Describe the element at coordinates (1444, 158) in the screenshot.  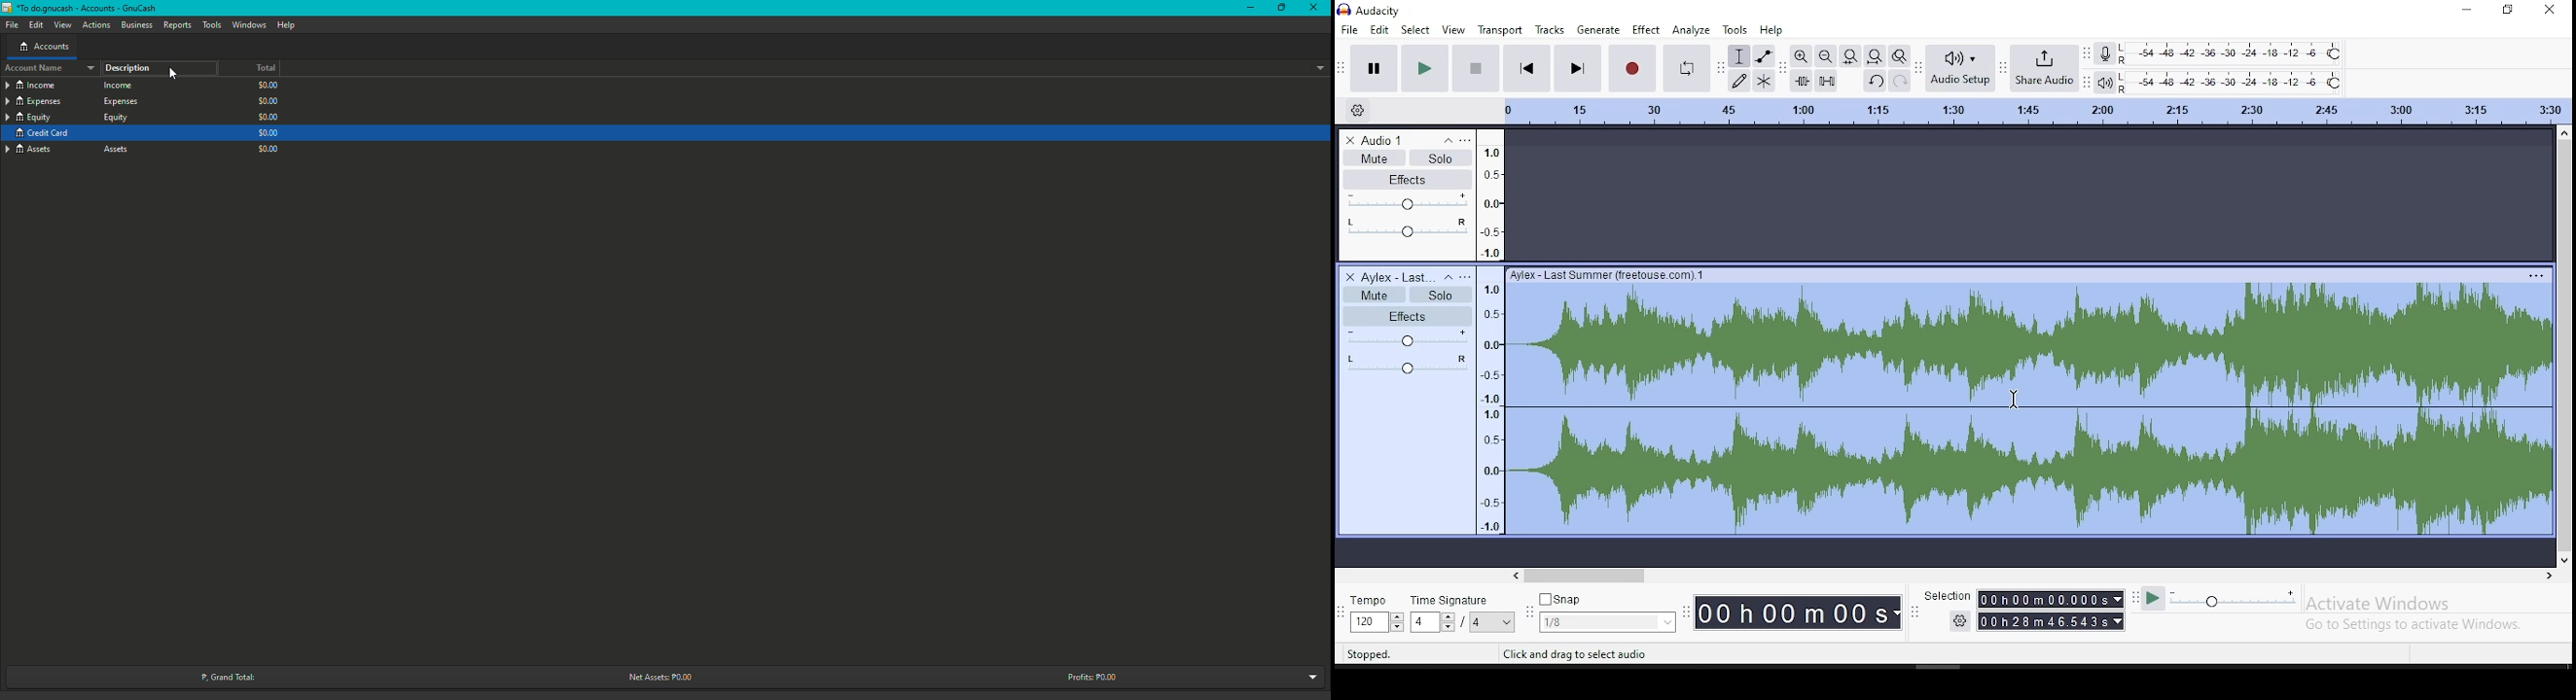
I see `solo` at that location.